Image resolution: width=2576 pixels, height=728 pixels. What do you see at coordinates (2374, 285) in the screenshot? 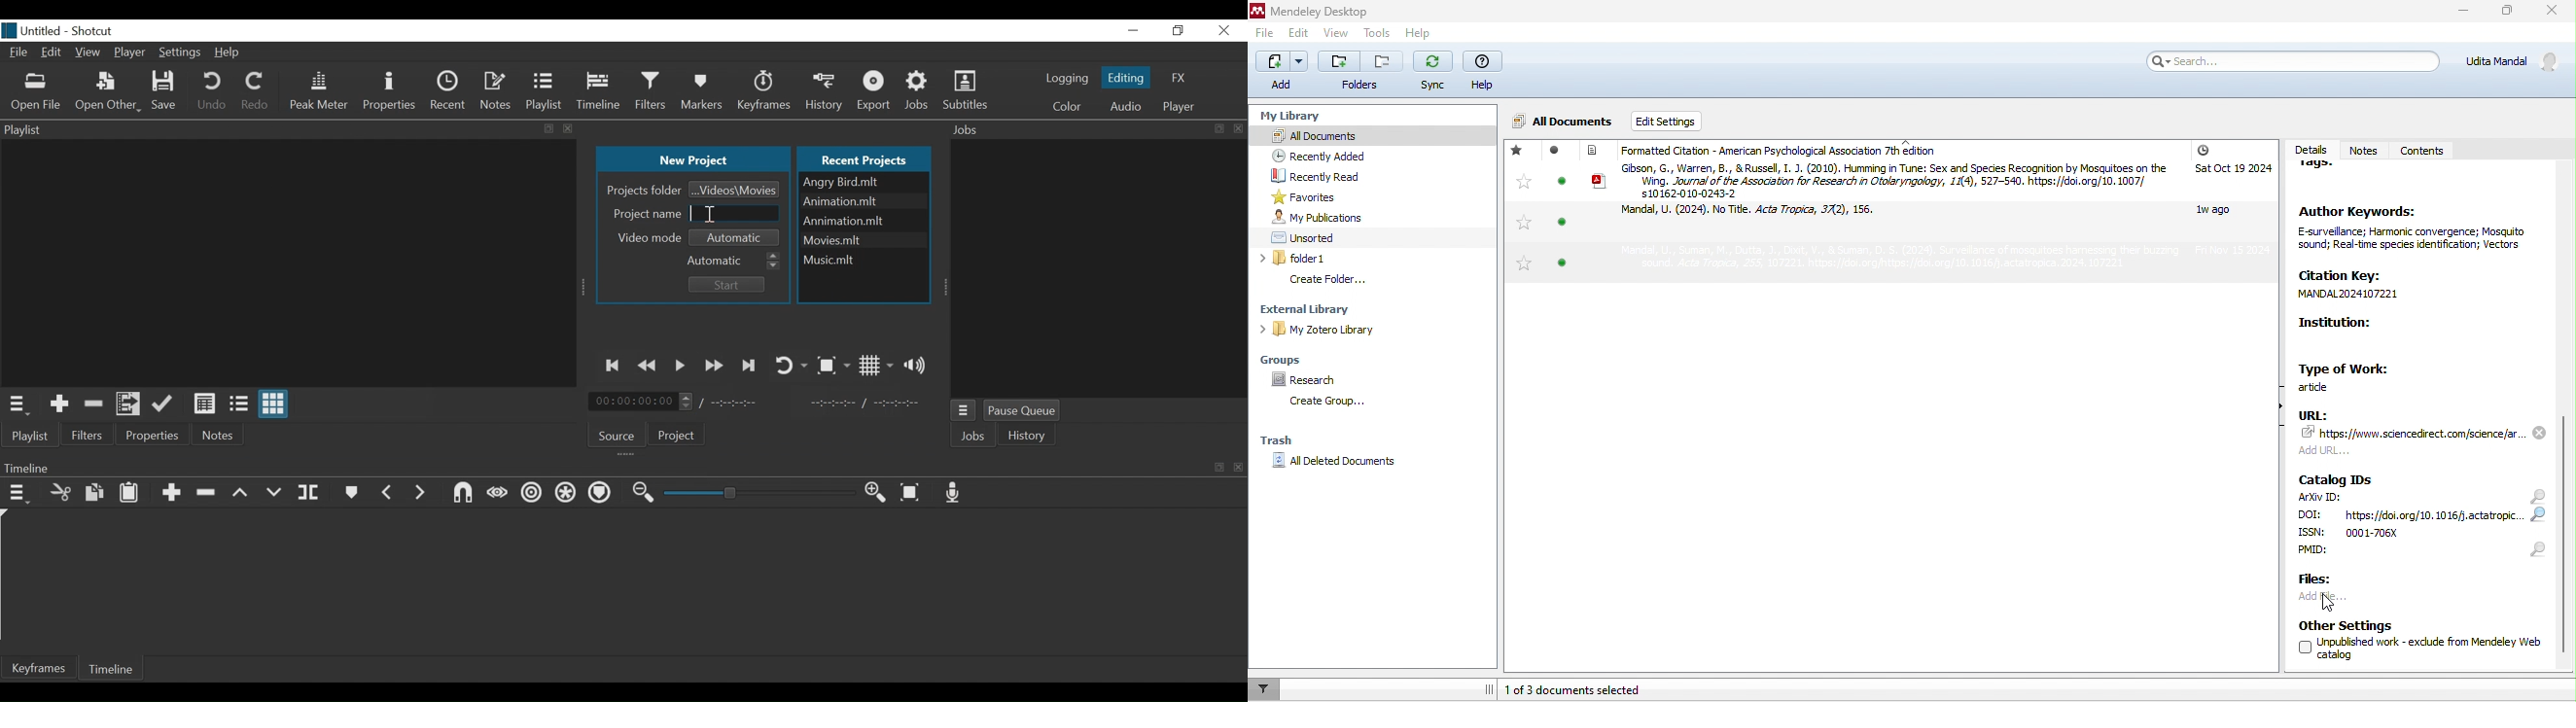
I see `Citation Key:
MANDAL2024107221` at bounding box center [2374, 285].